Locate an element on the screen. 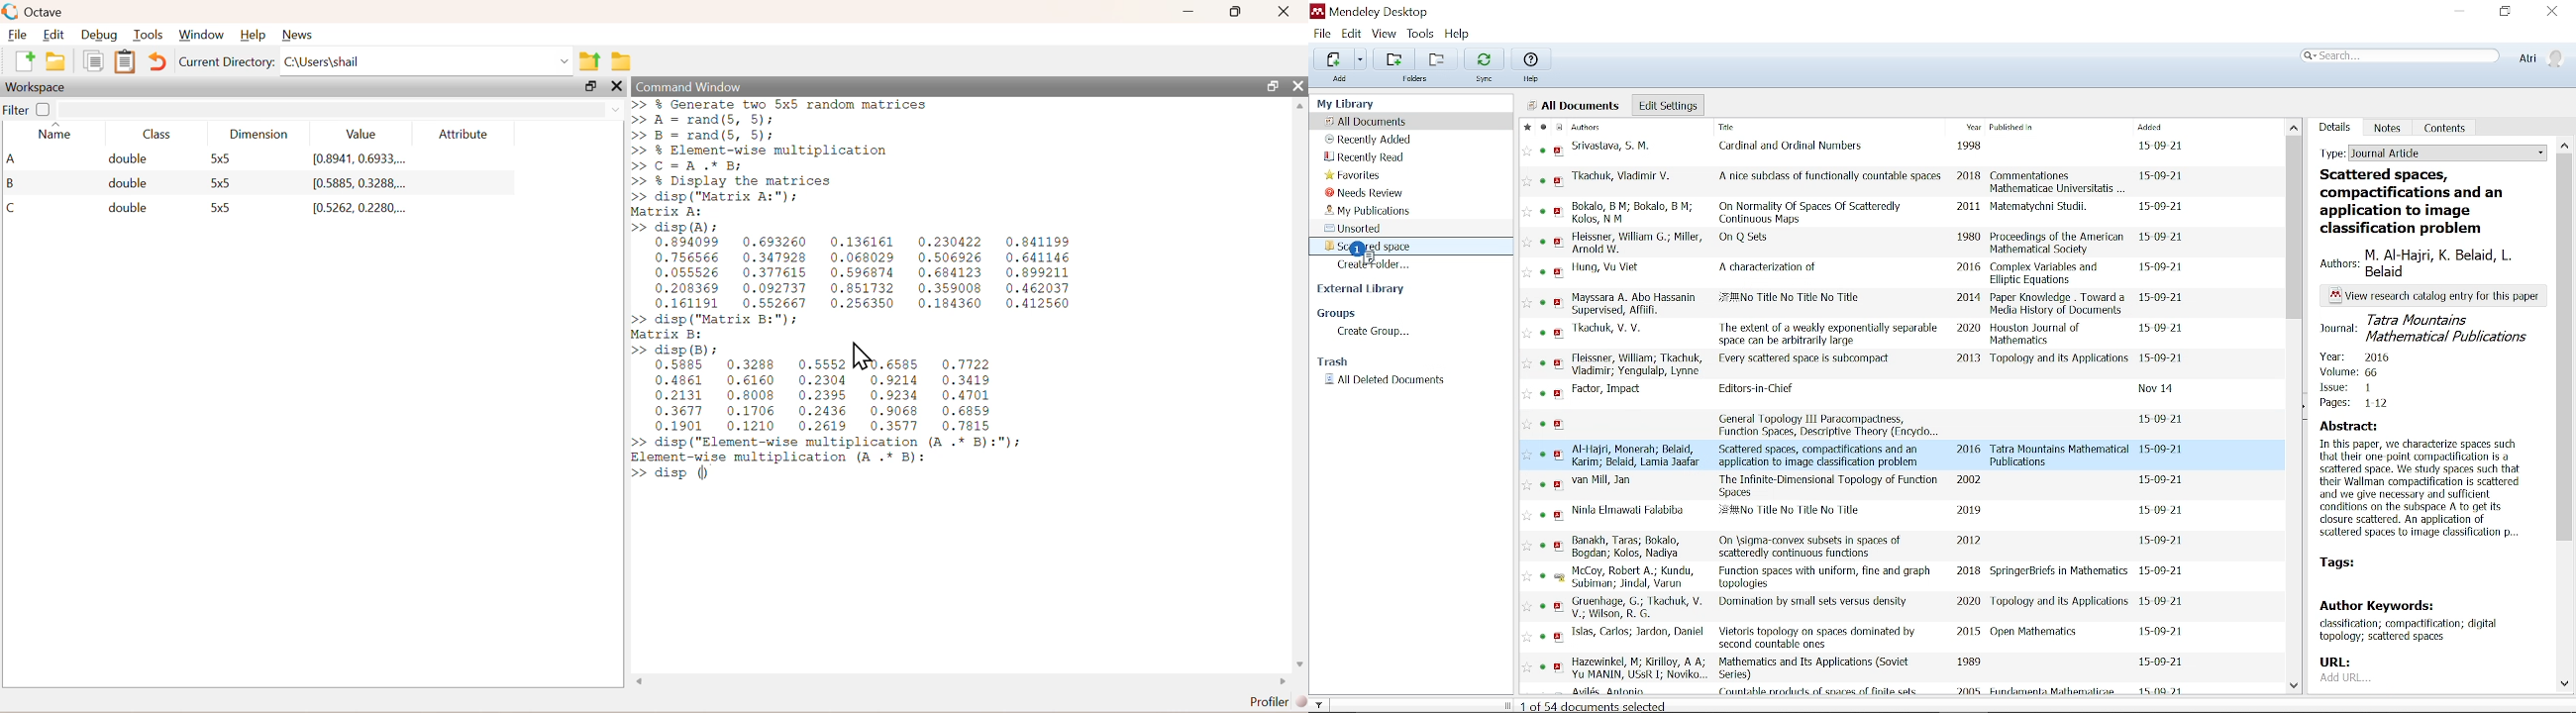  Paper Knowledge . Toward a
Media History of Documents. is located at coordinates (2059, 304).